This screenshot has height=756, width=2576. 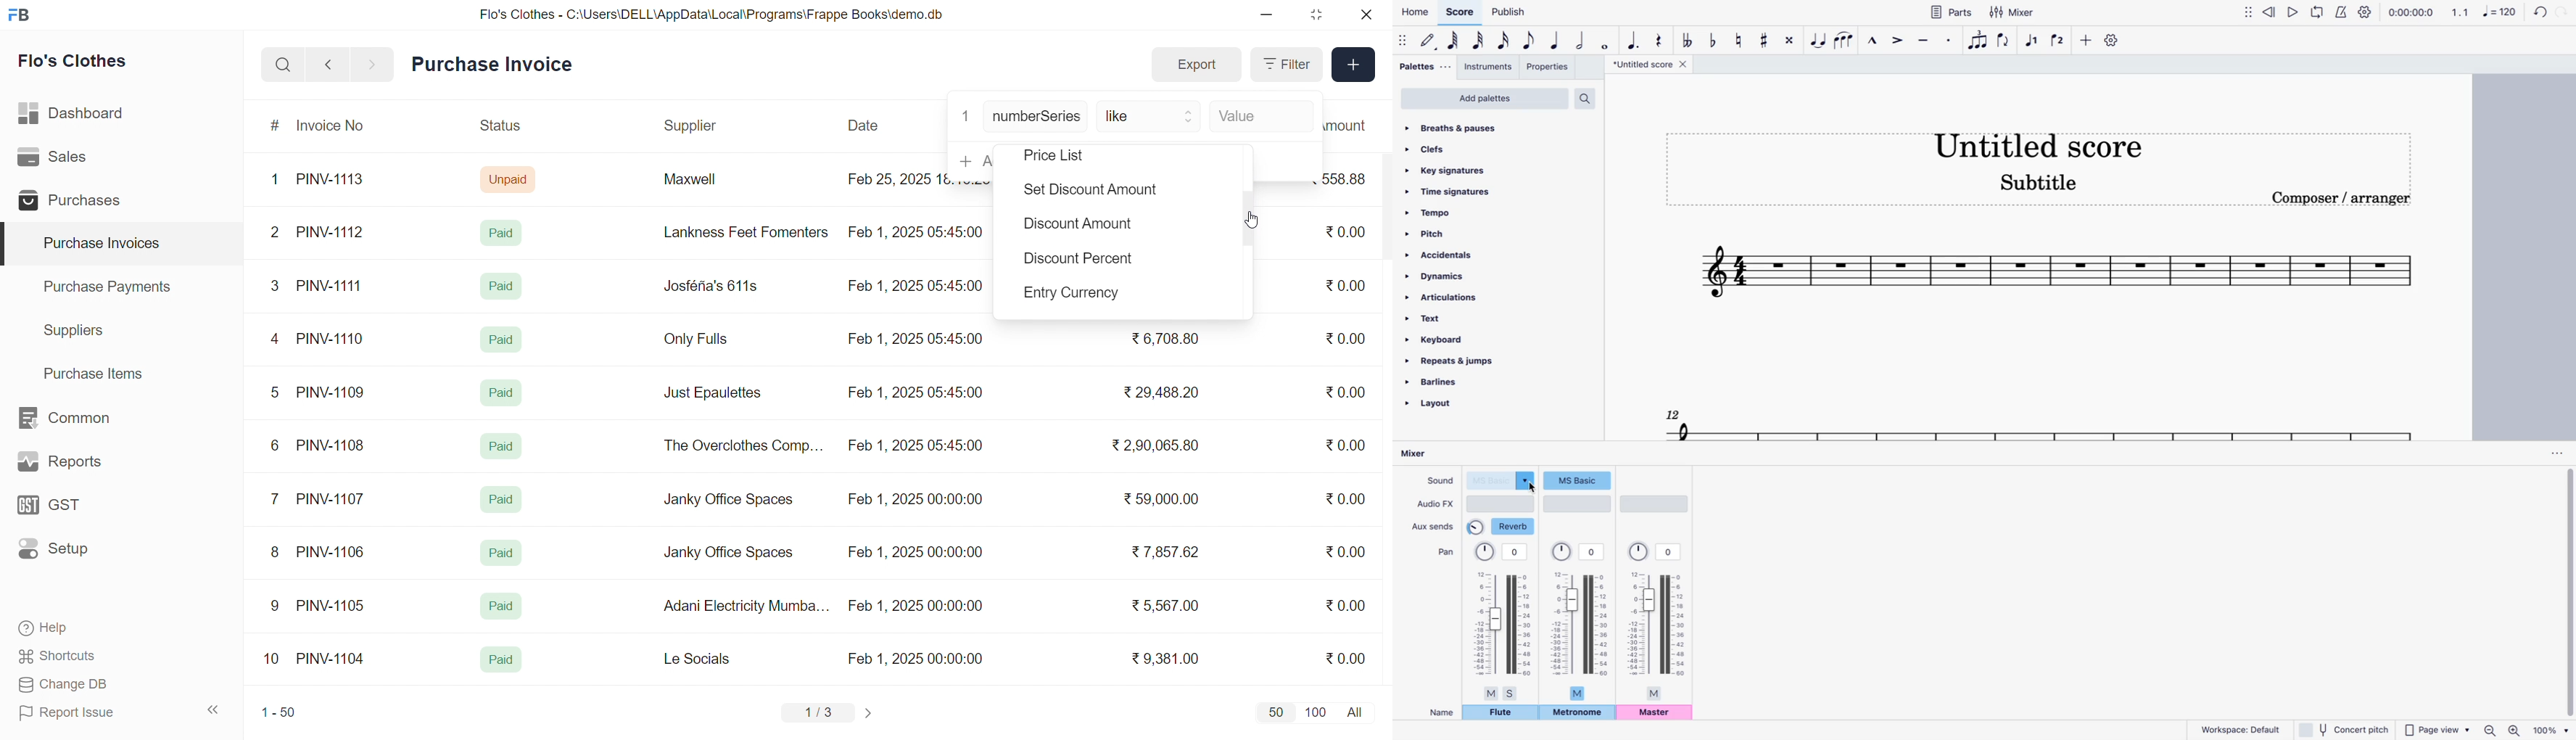 What do you see at coordinates (1075, 156) in the screenshot?
I see `Price list` at bounding box center [1075, 156].